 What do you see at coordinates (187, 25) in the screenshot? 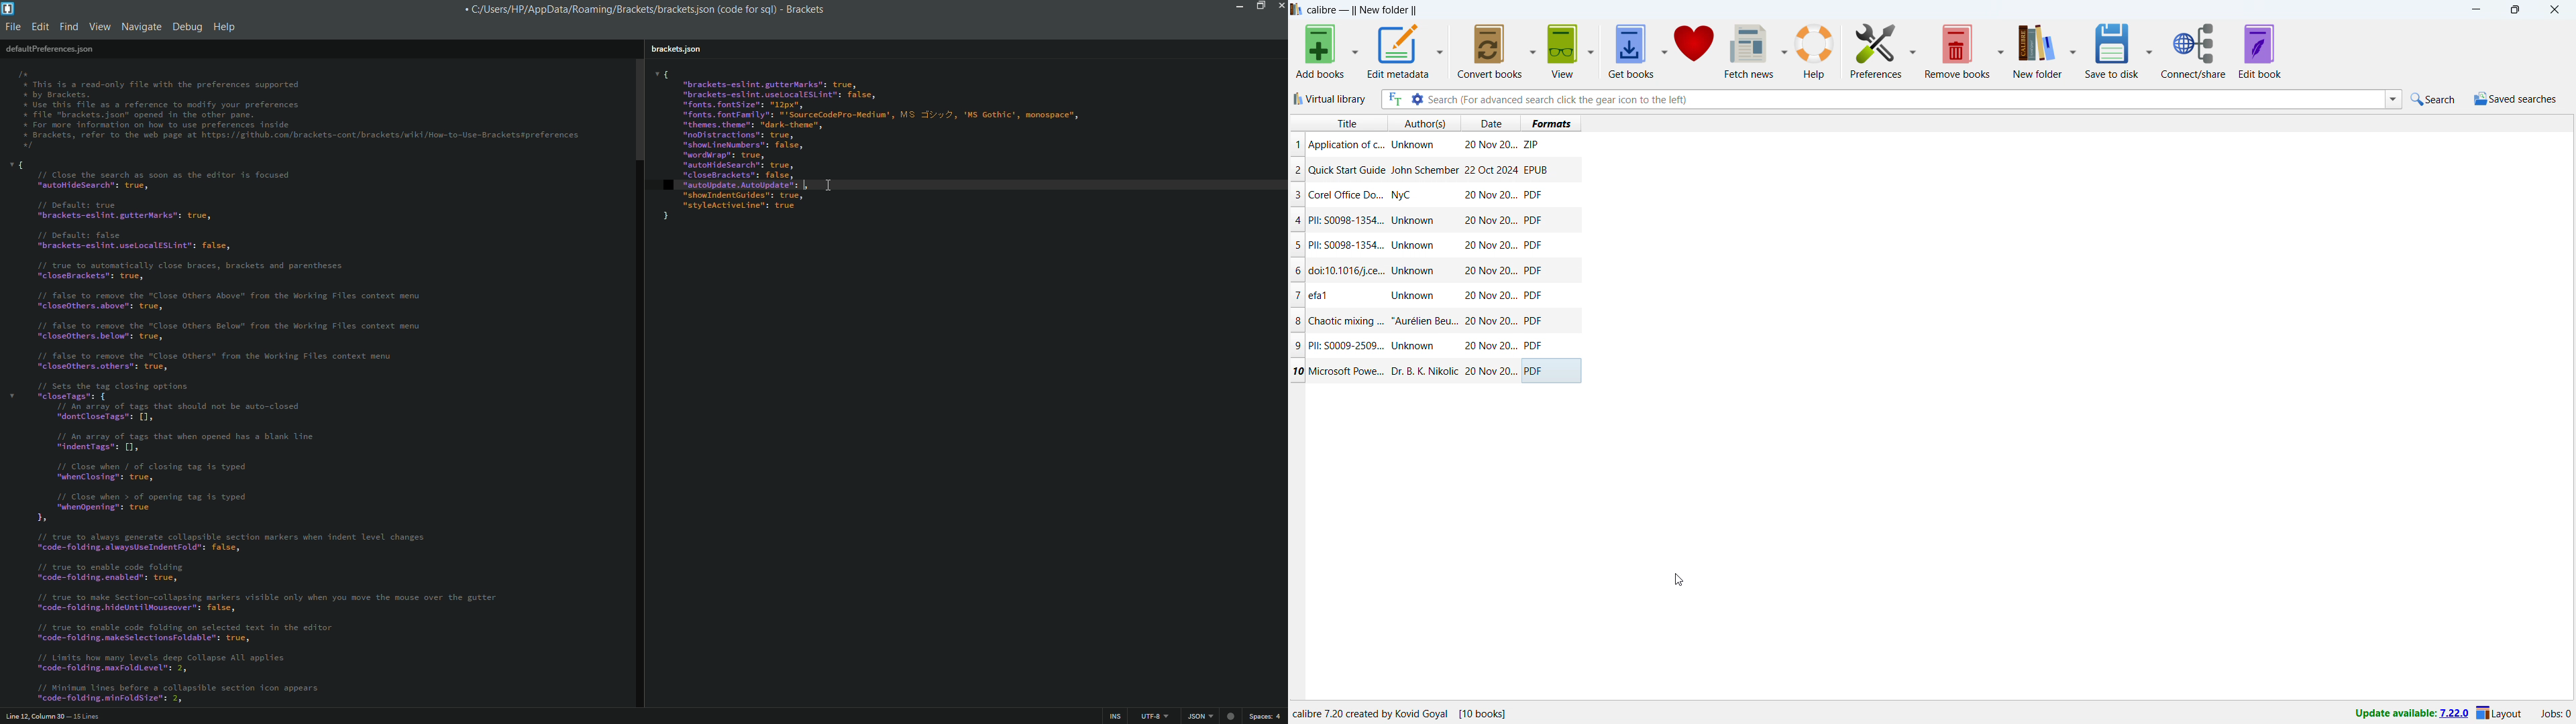
I see `debug menu` at bounding box center [187, 25].